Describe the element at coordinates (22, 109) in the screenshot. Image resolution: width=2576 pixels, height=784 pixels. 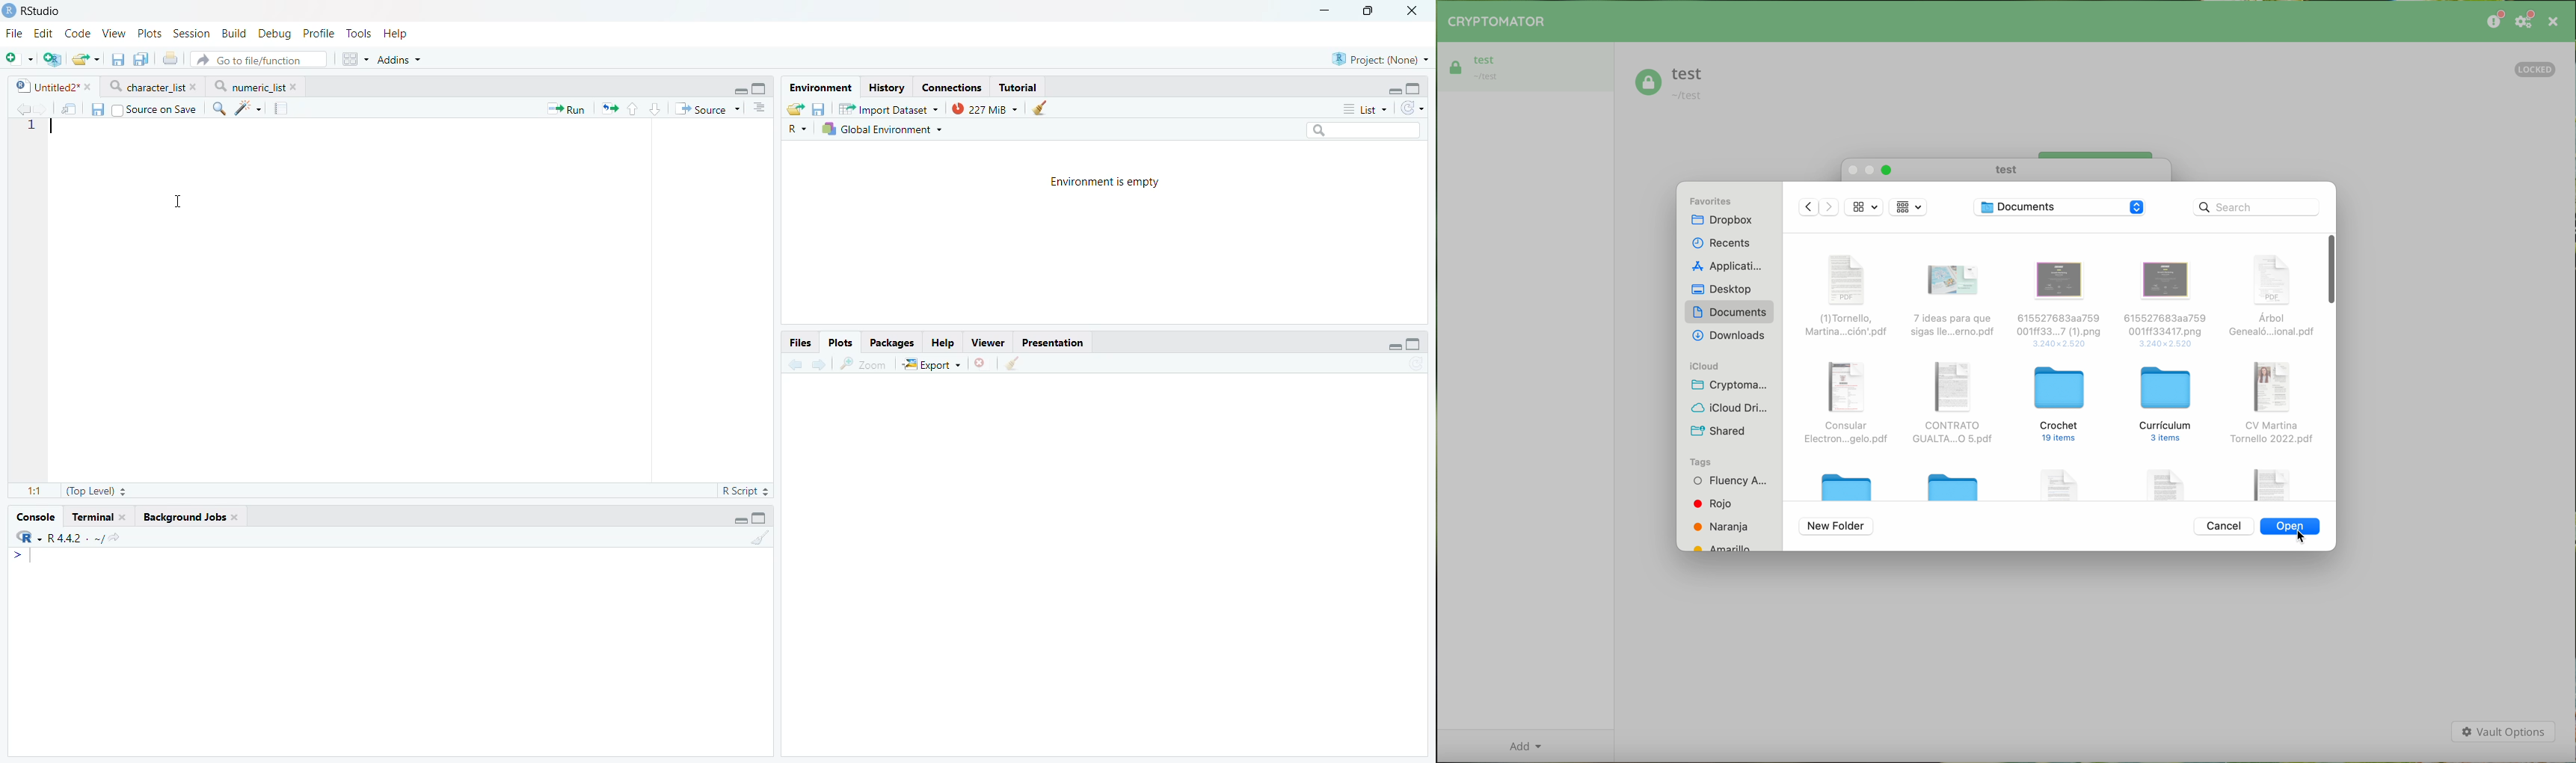
I see `Go to previous source location` at that location.